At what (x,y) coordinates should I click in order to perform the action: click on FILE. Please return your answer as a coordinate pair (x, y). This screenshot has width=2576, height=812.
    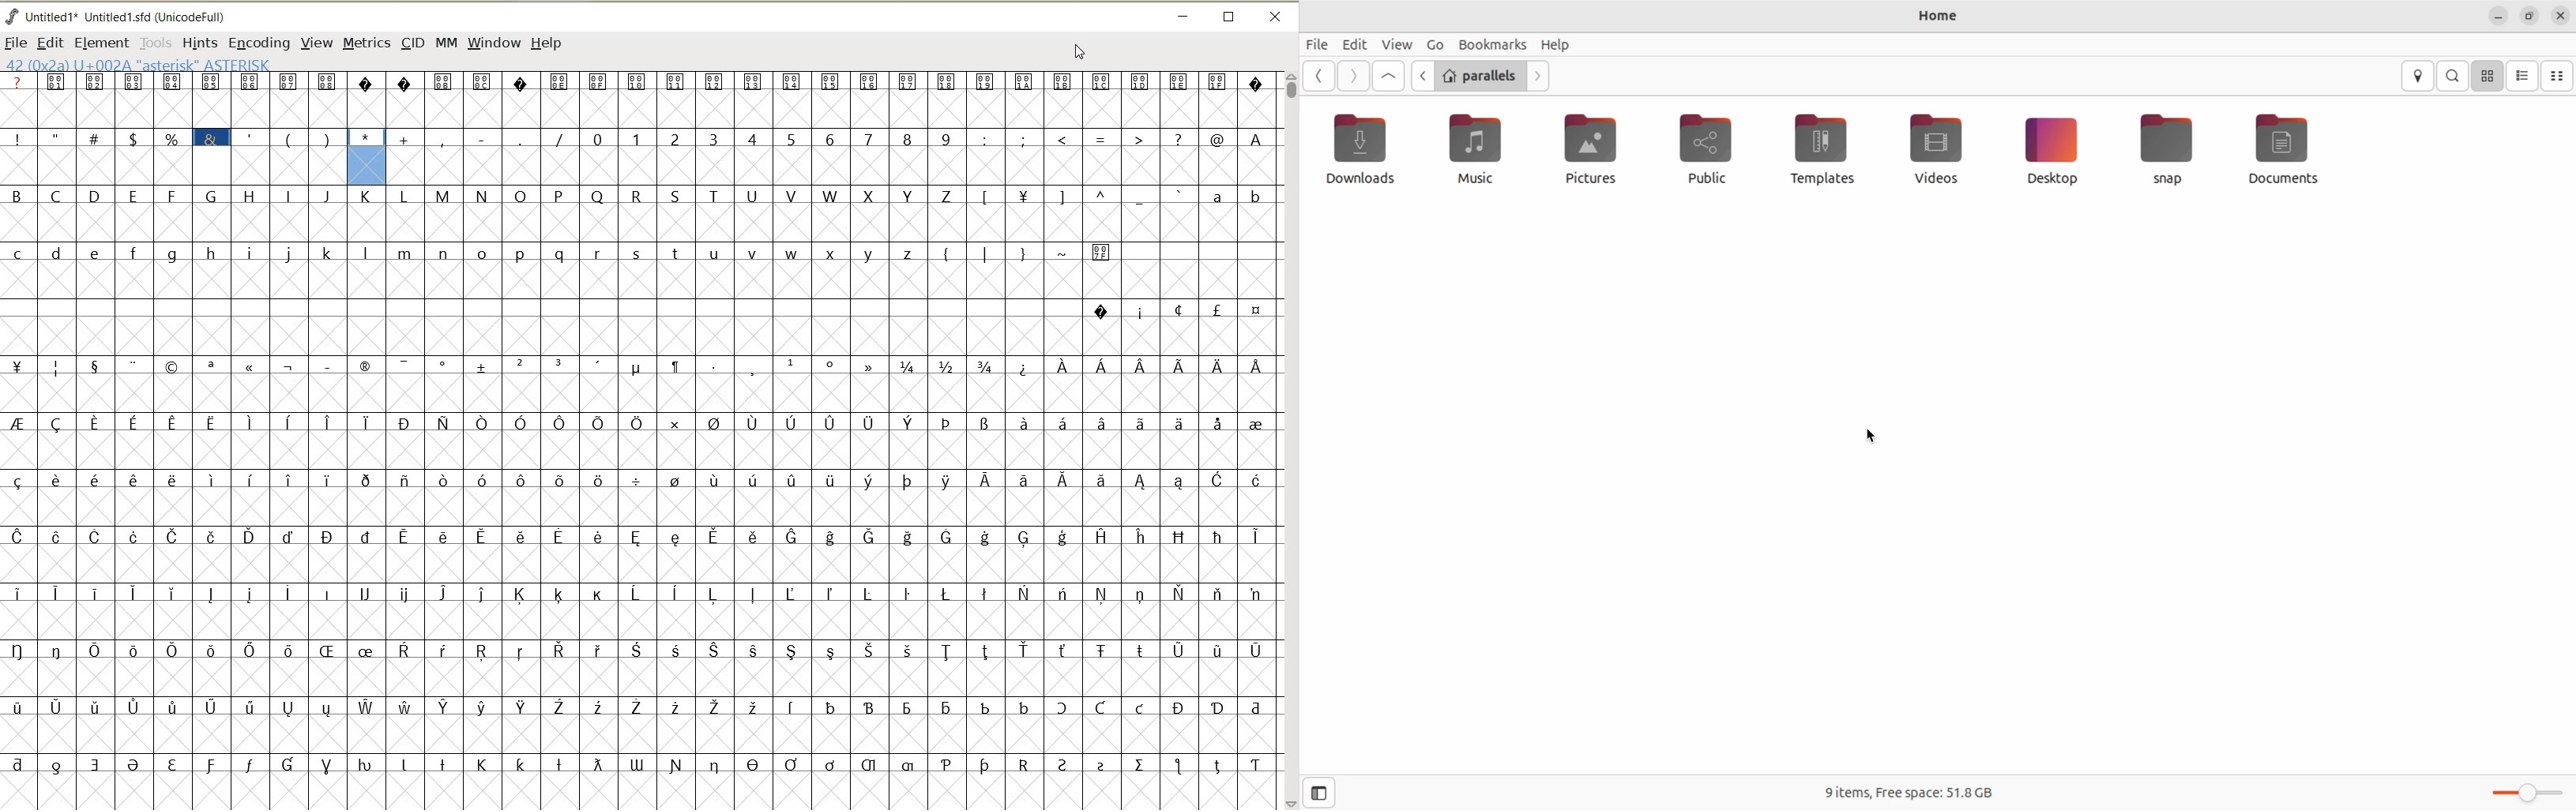
    Looking at the image, I should click on (16, 42).